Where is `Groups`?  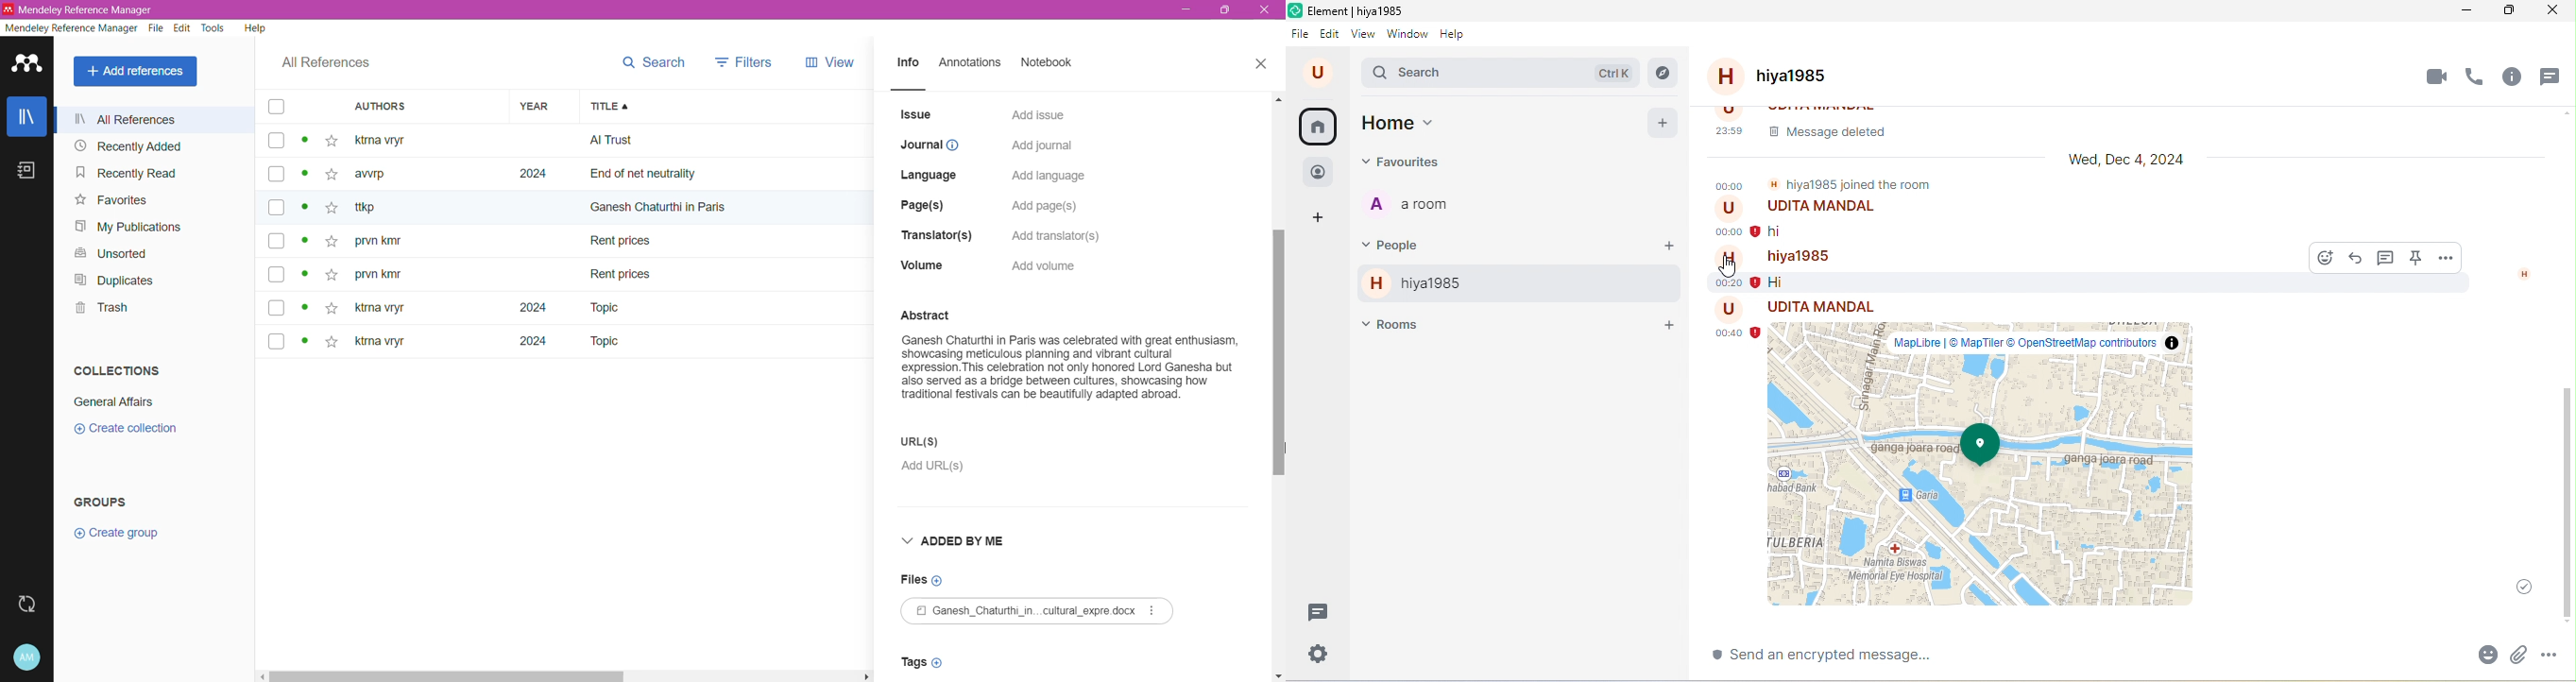
Groups is located at coordinates (114, 499).